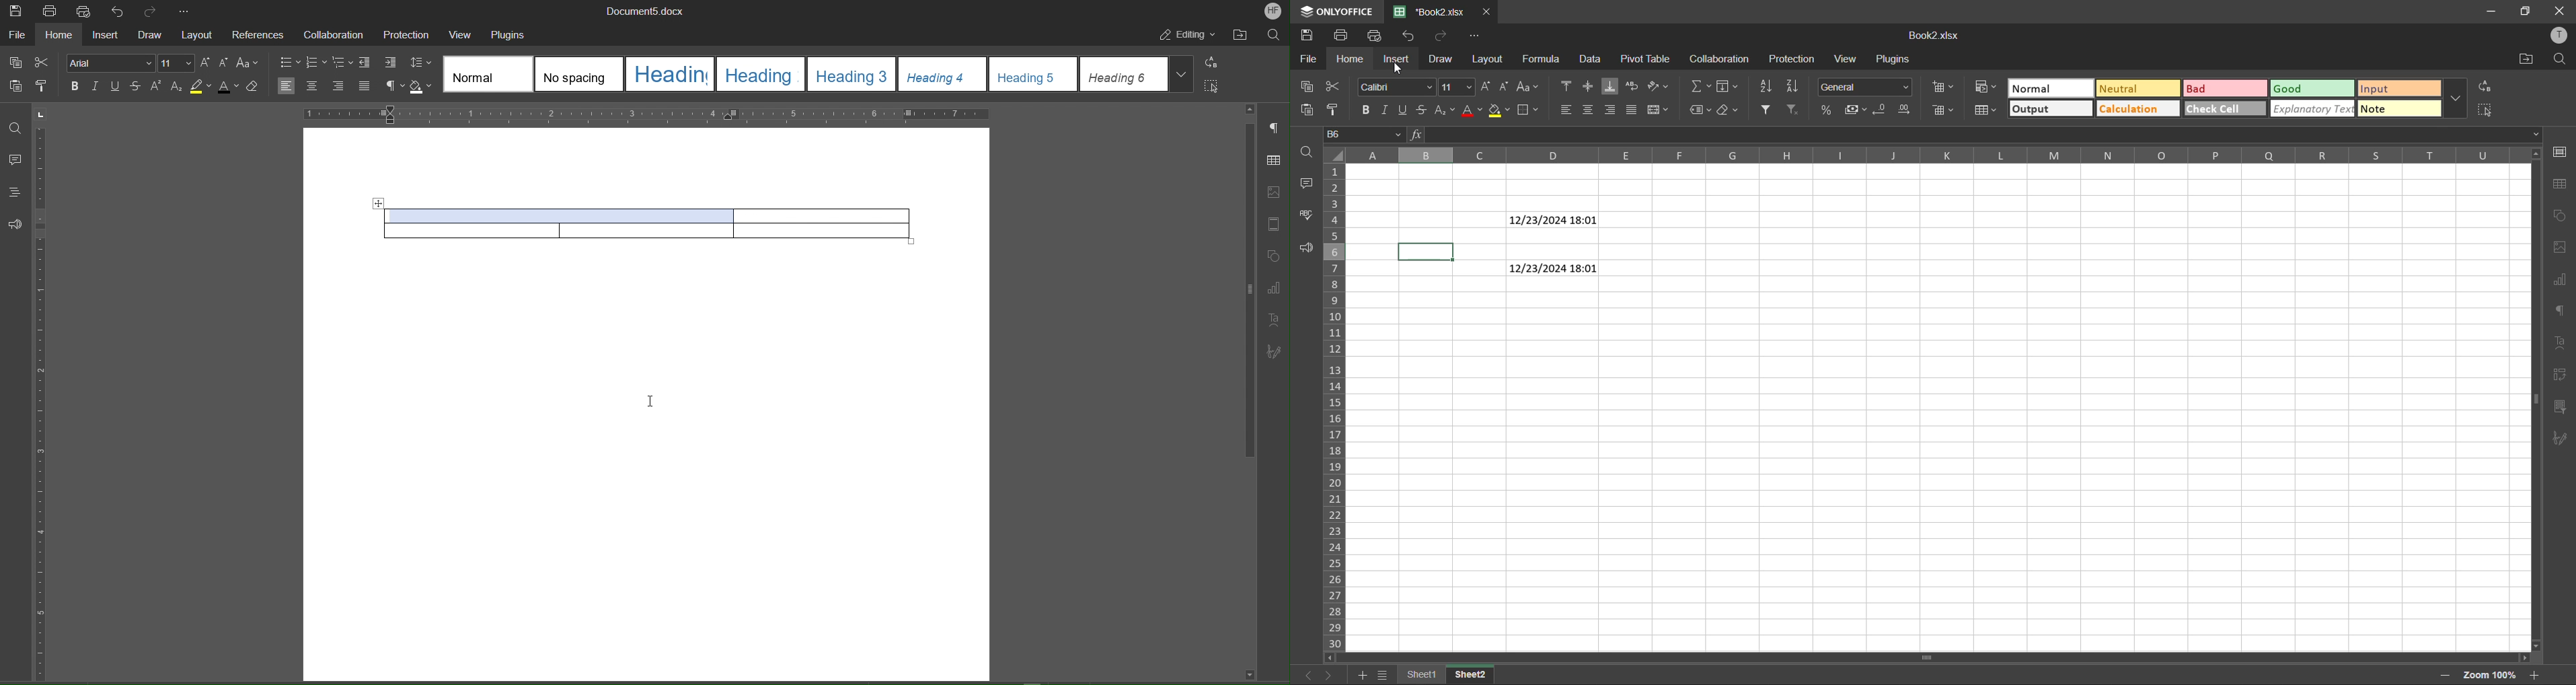 This screenshot has height=700, width=2576. Describe the element at coordinates (178, 87) in the screenshot. I see `Subscript` at that location.